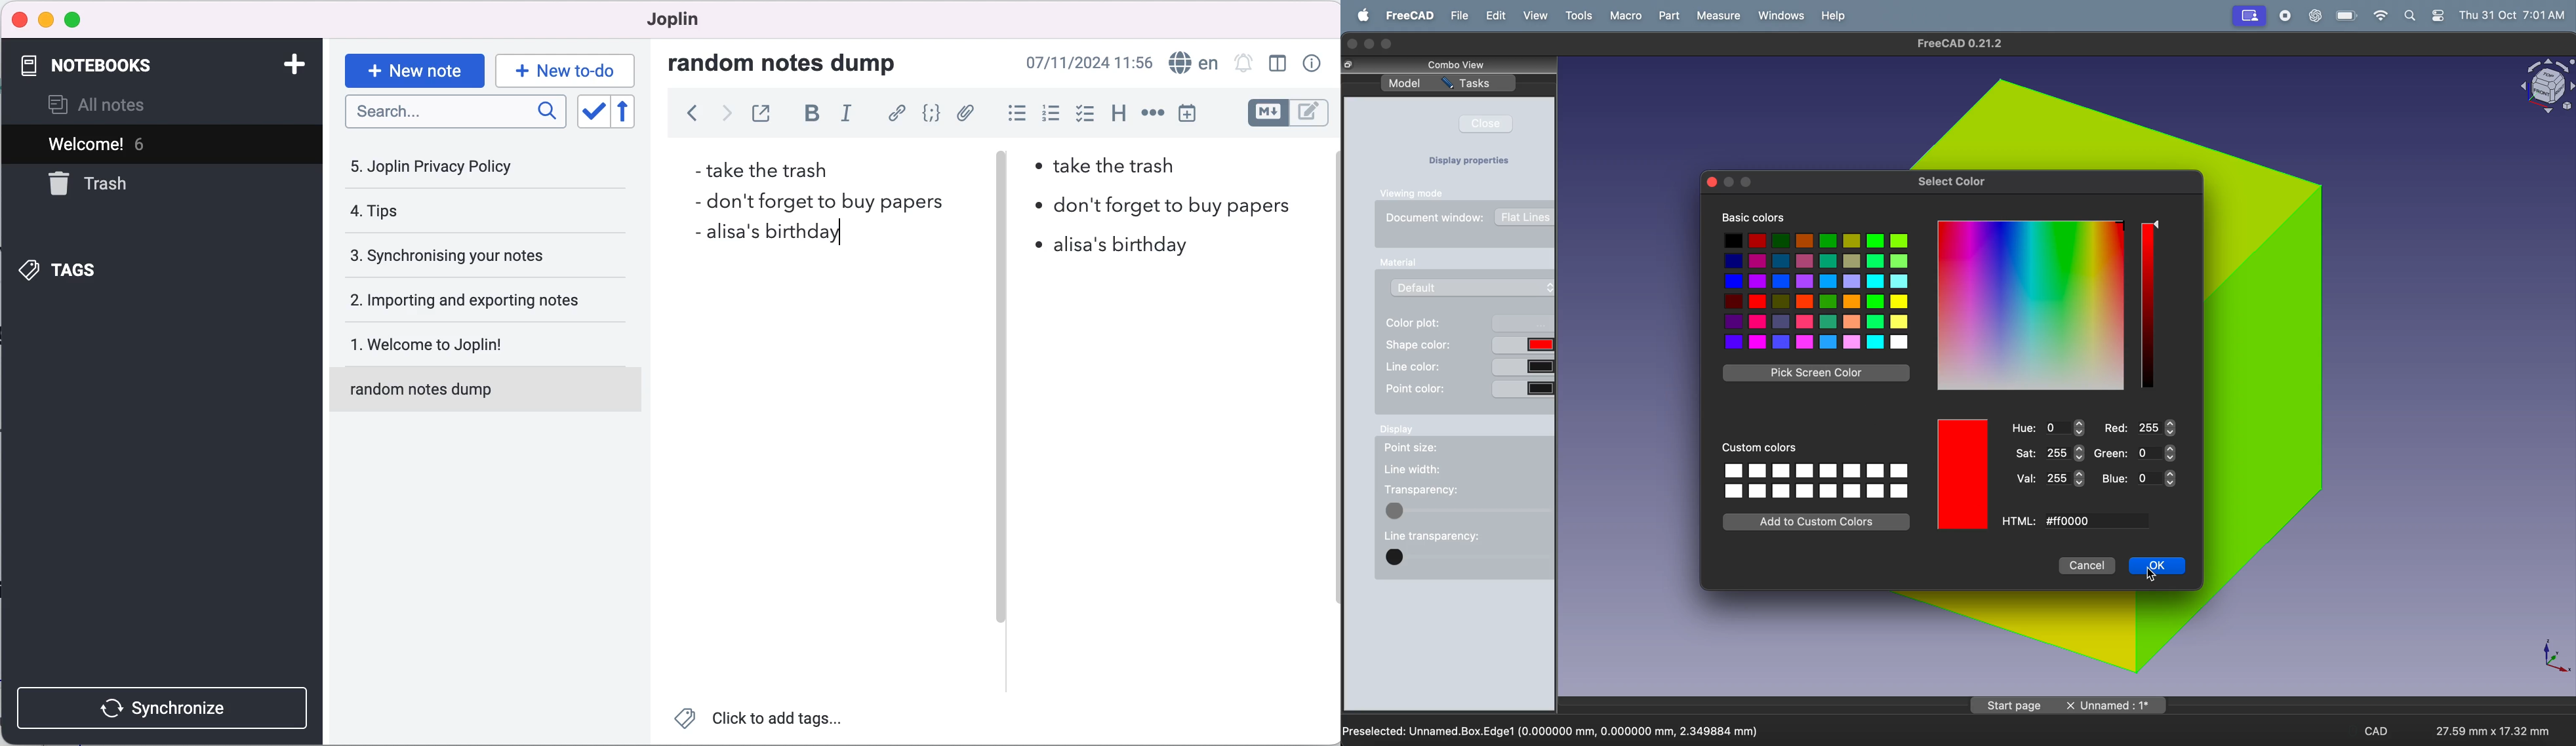 The height and width of the screenshot is (756, 2576). What do you see at coordinates (1417, 193) in the screenshot?
I see `vewing mode` at bounding box center [1417, 193].